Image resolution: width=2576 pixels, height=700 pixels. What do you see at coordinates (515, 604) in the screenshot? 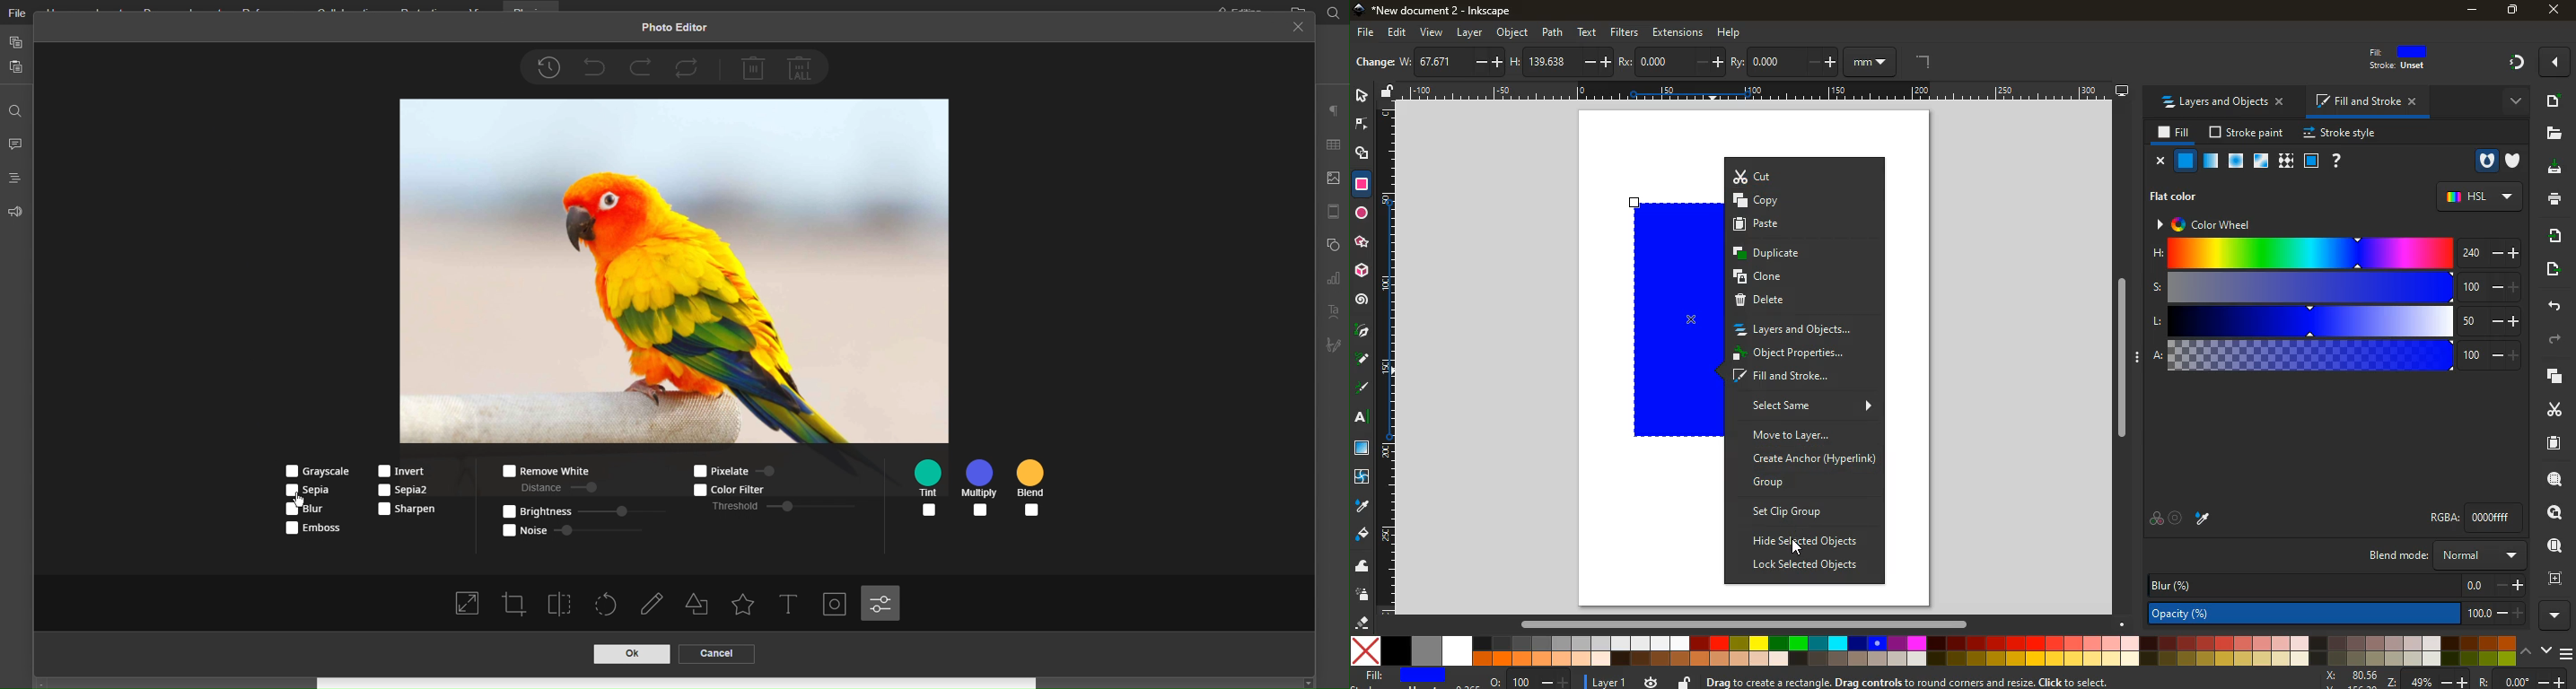
I see `Crop` at bounding box center [515, 604].